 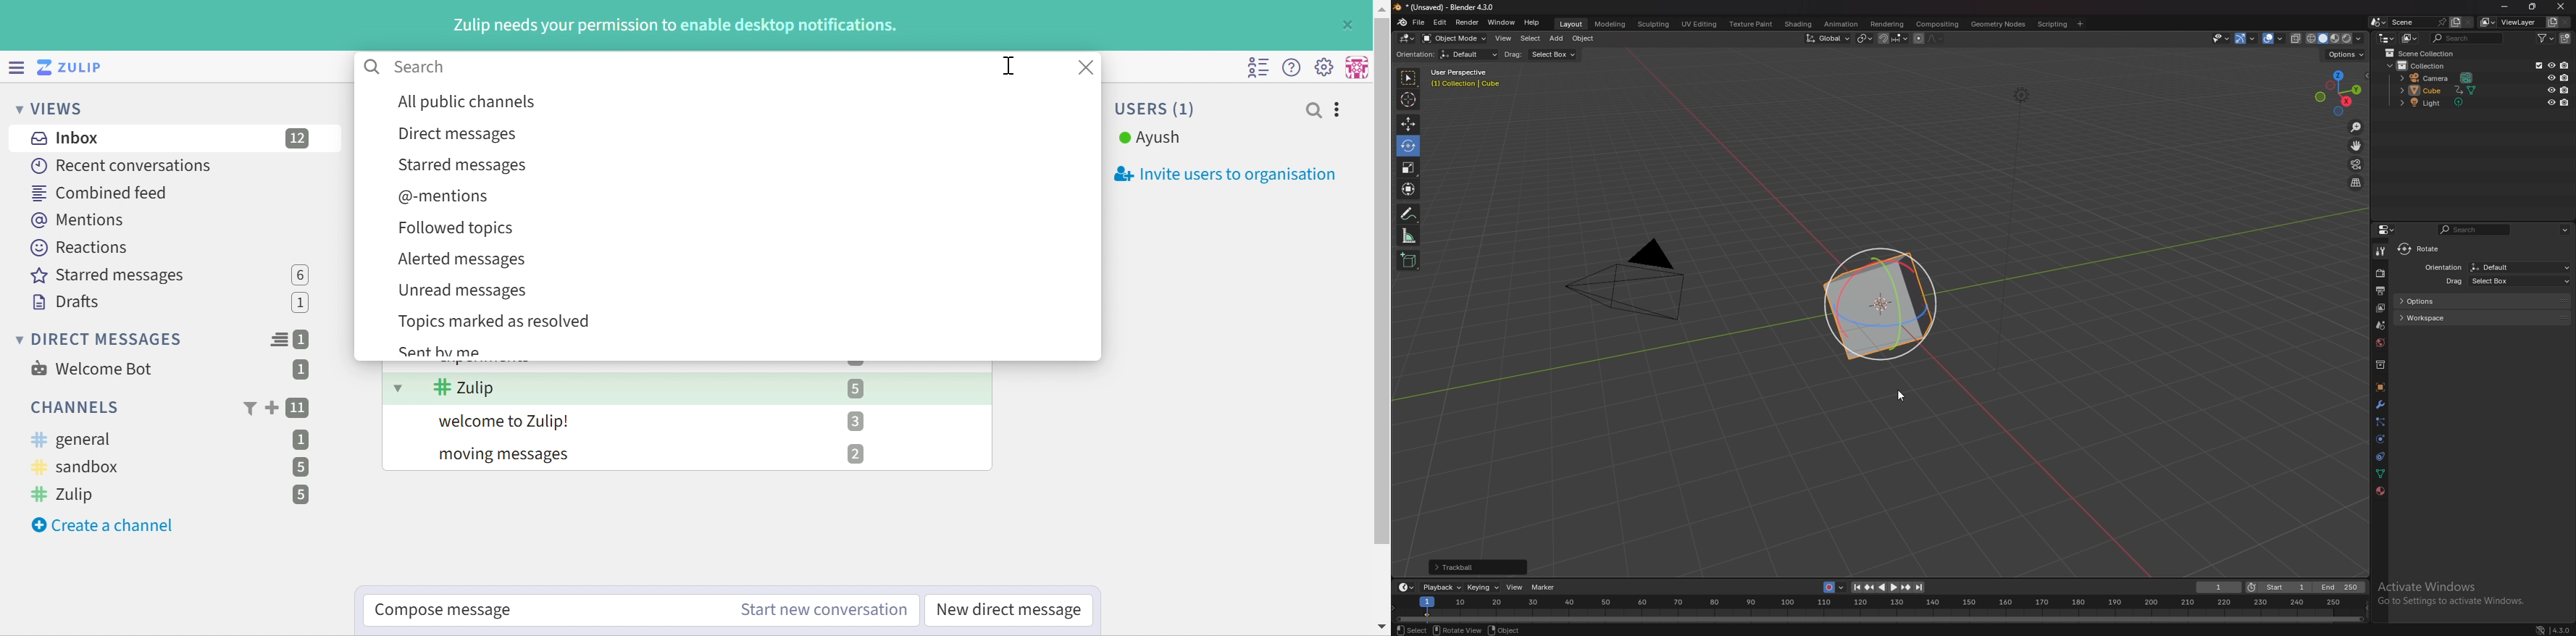 I want to click on Help menu, so click(x=1293, y=67).